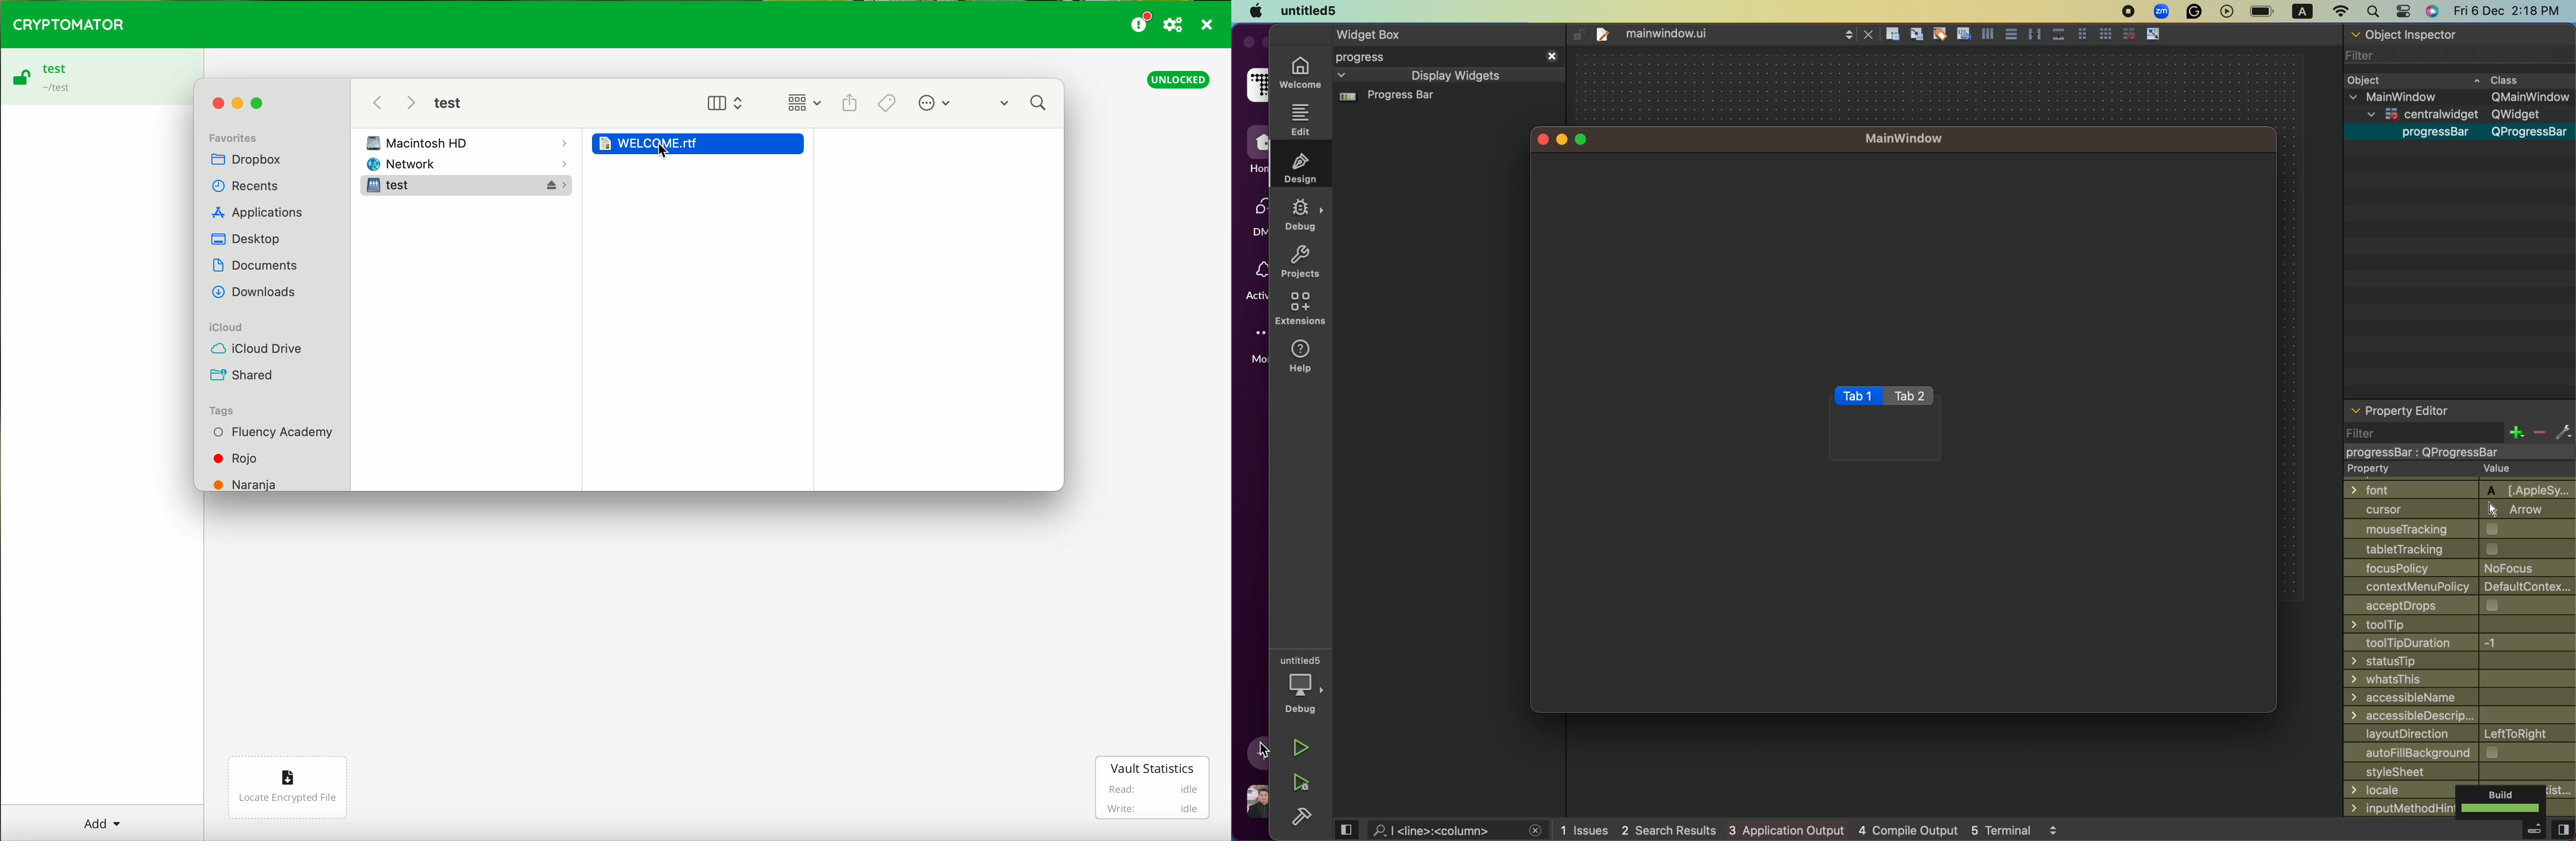 This screenshot has width=2576, height=868. What do you see at coordinates (2454, 57) in the screenshot?
I see `filter` at bounding box center [2454, 57].